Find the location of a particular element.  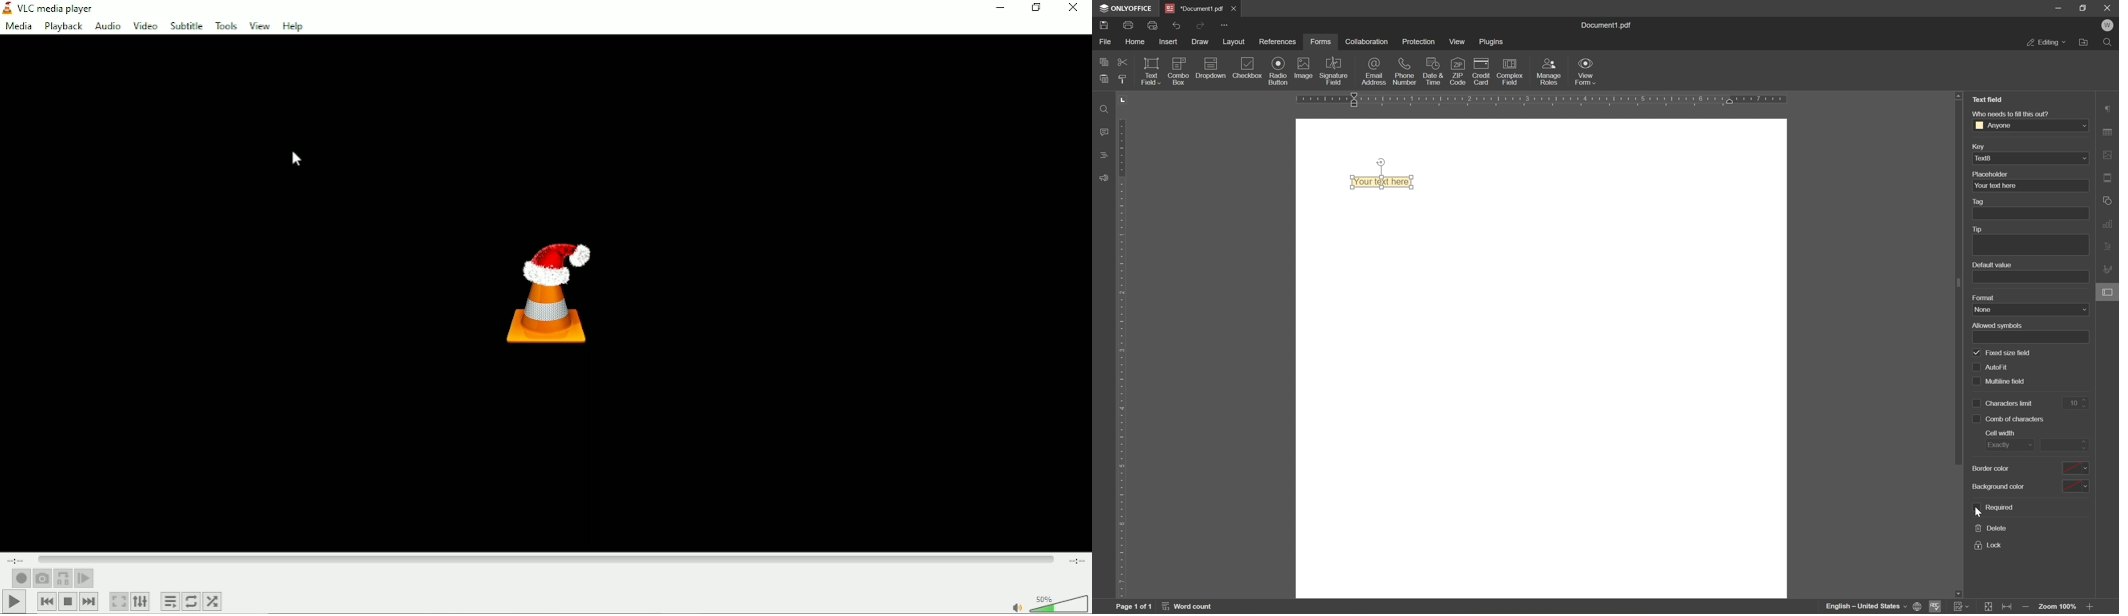

Next is located at coordinates (88, 601).